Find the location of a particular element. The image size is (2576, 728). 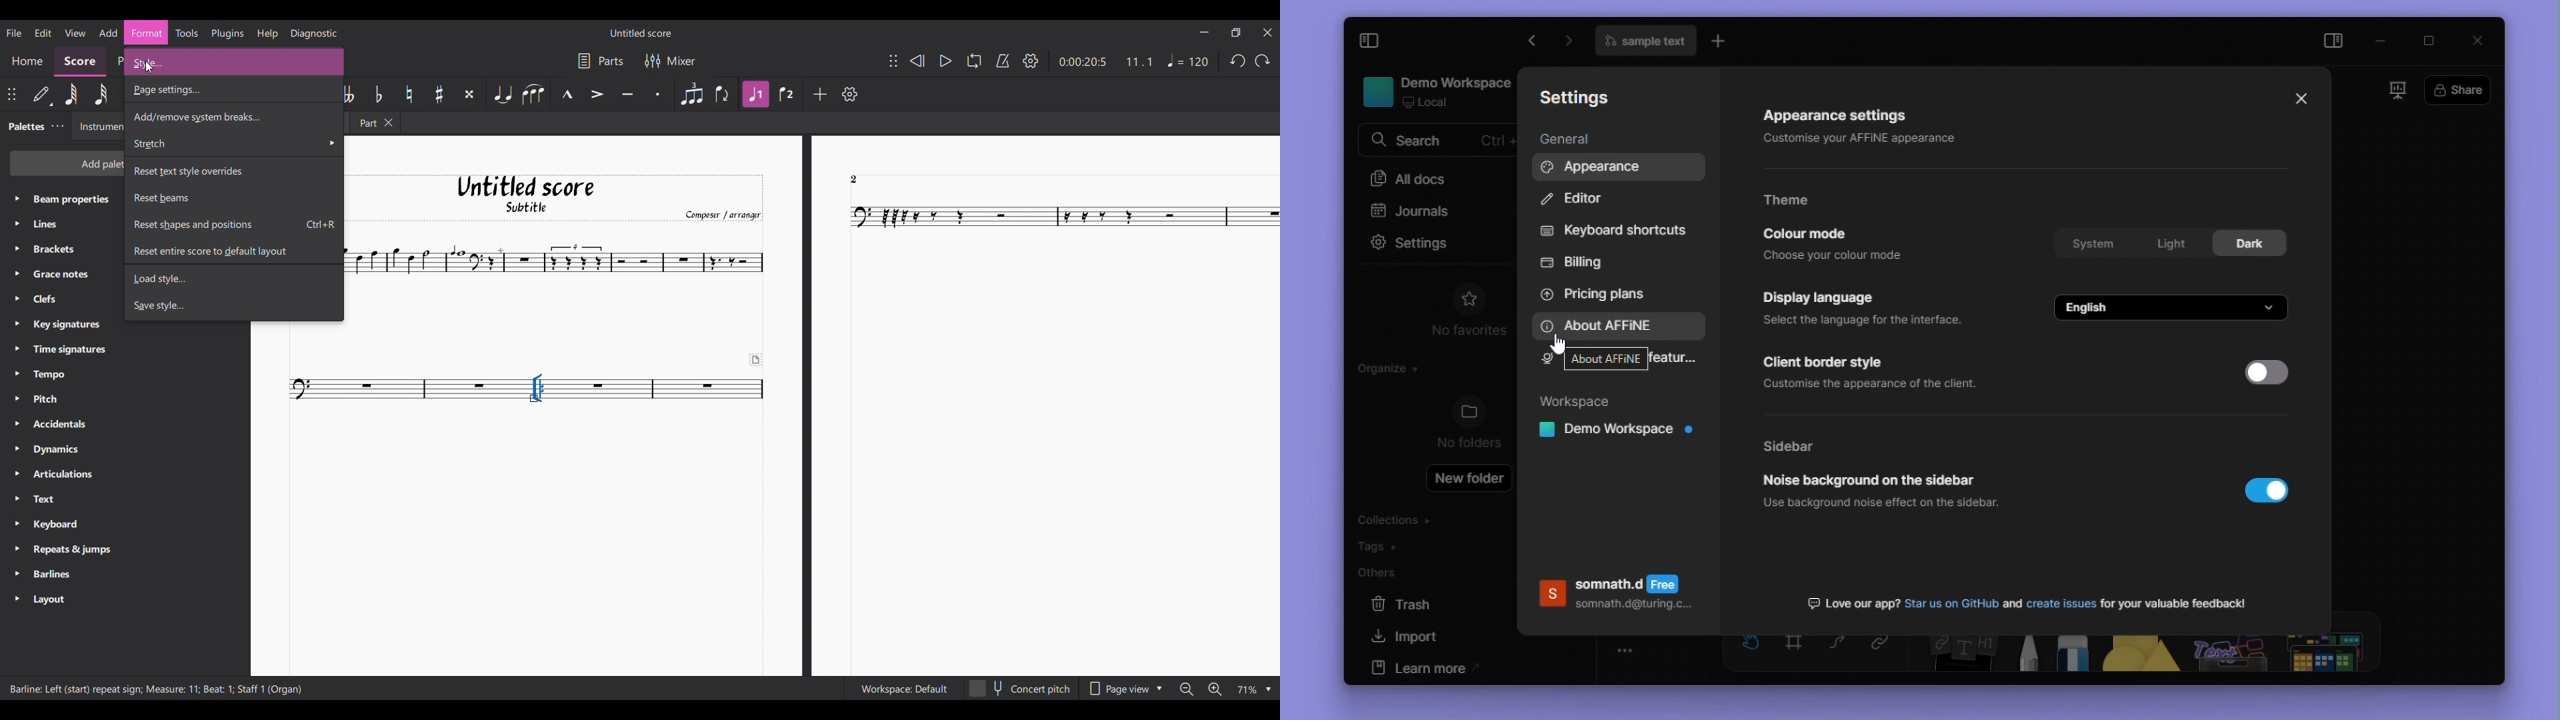

hand is located at coordinates (1747, 652).